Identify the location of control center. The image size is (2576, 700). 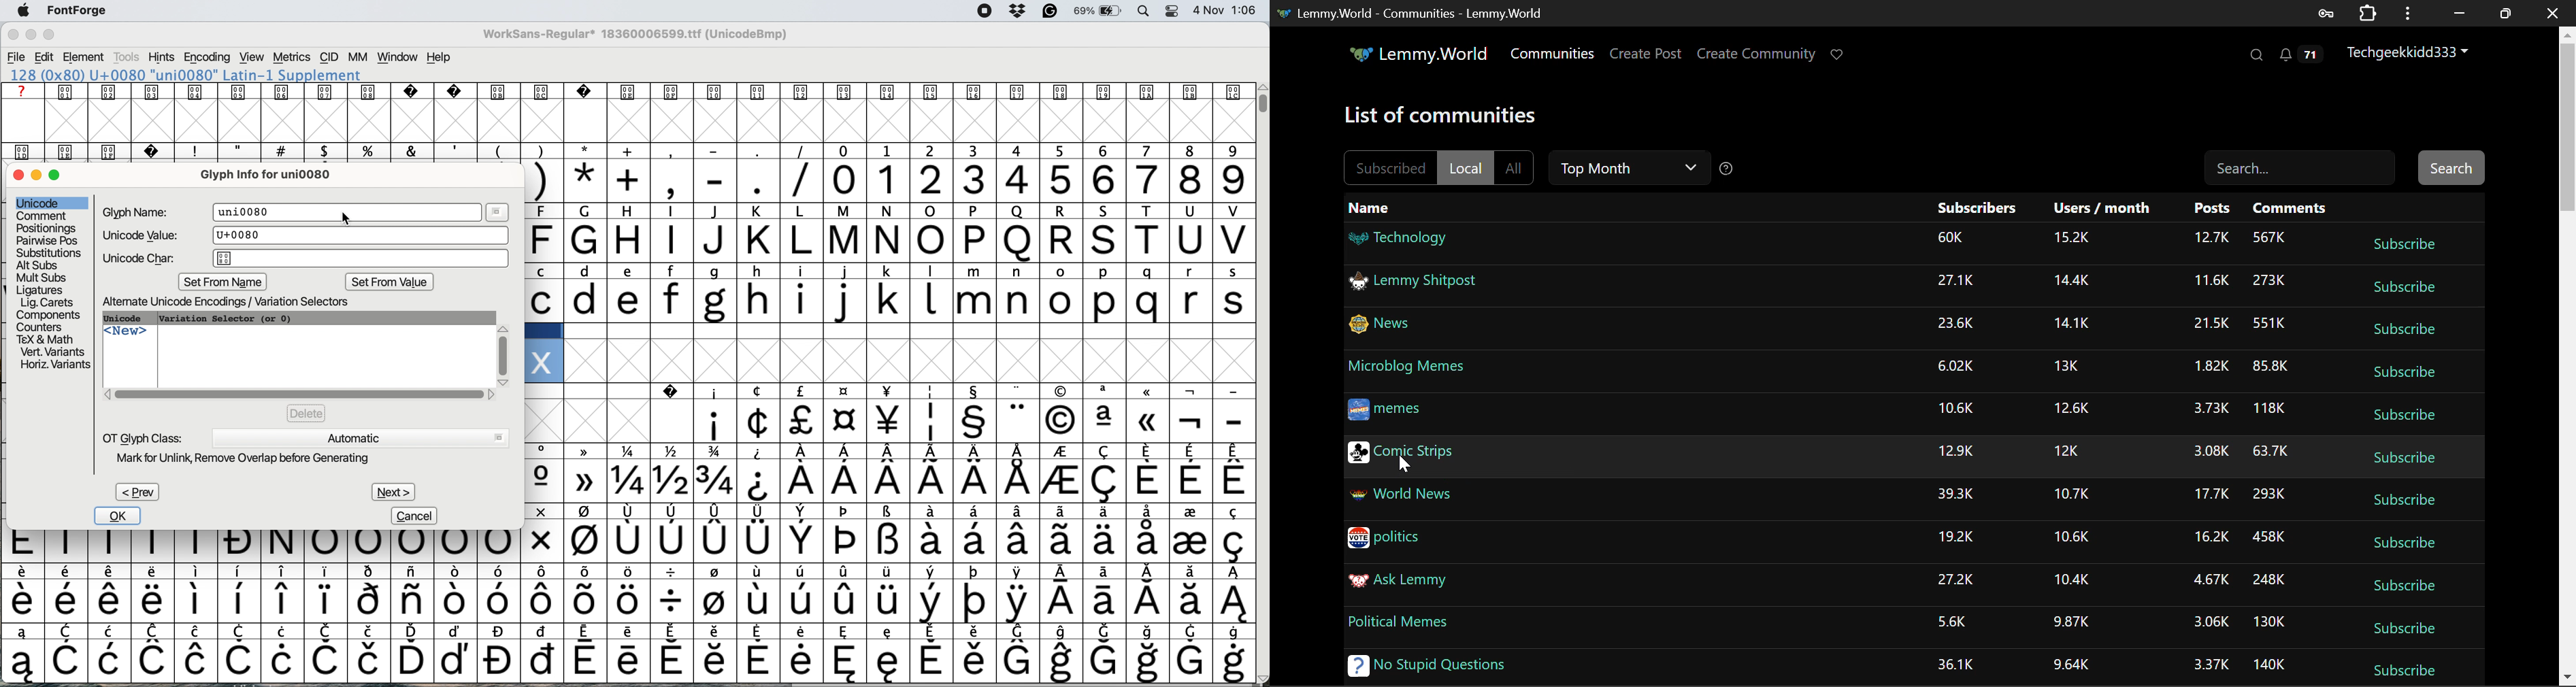
(1170, 10).